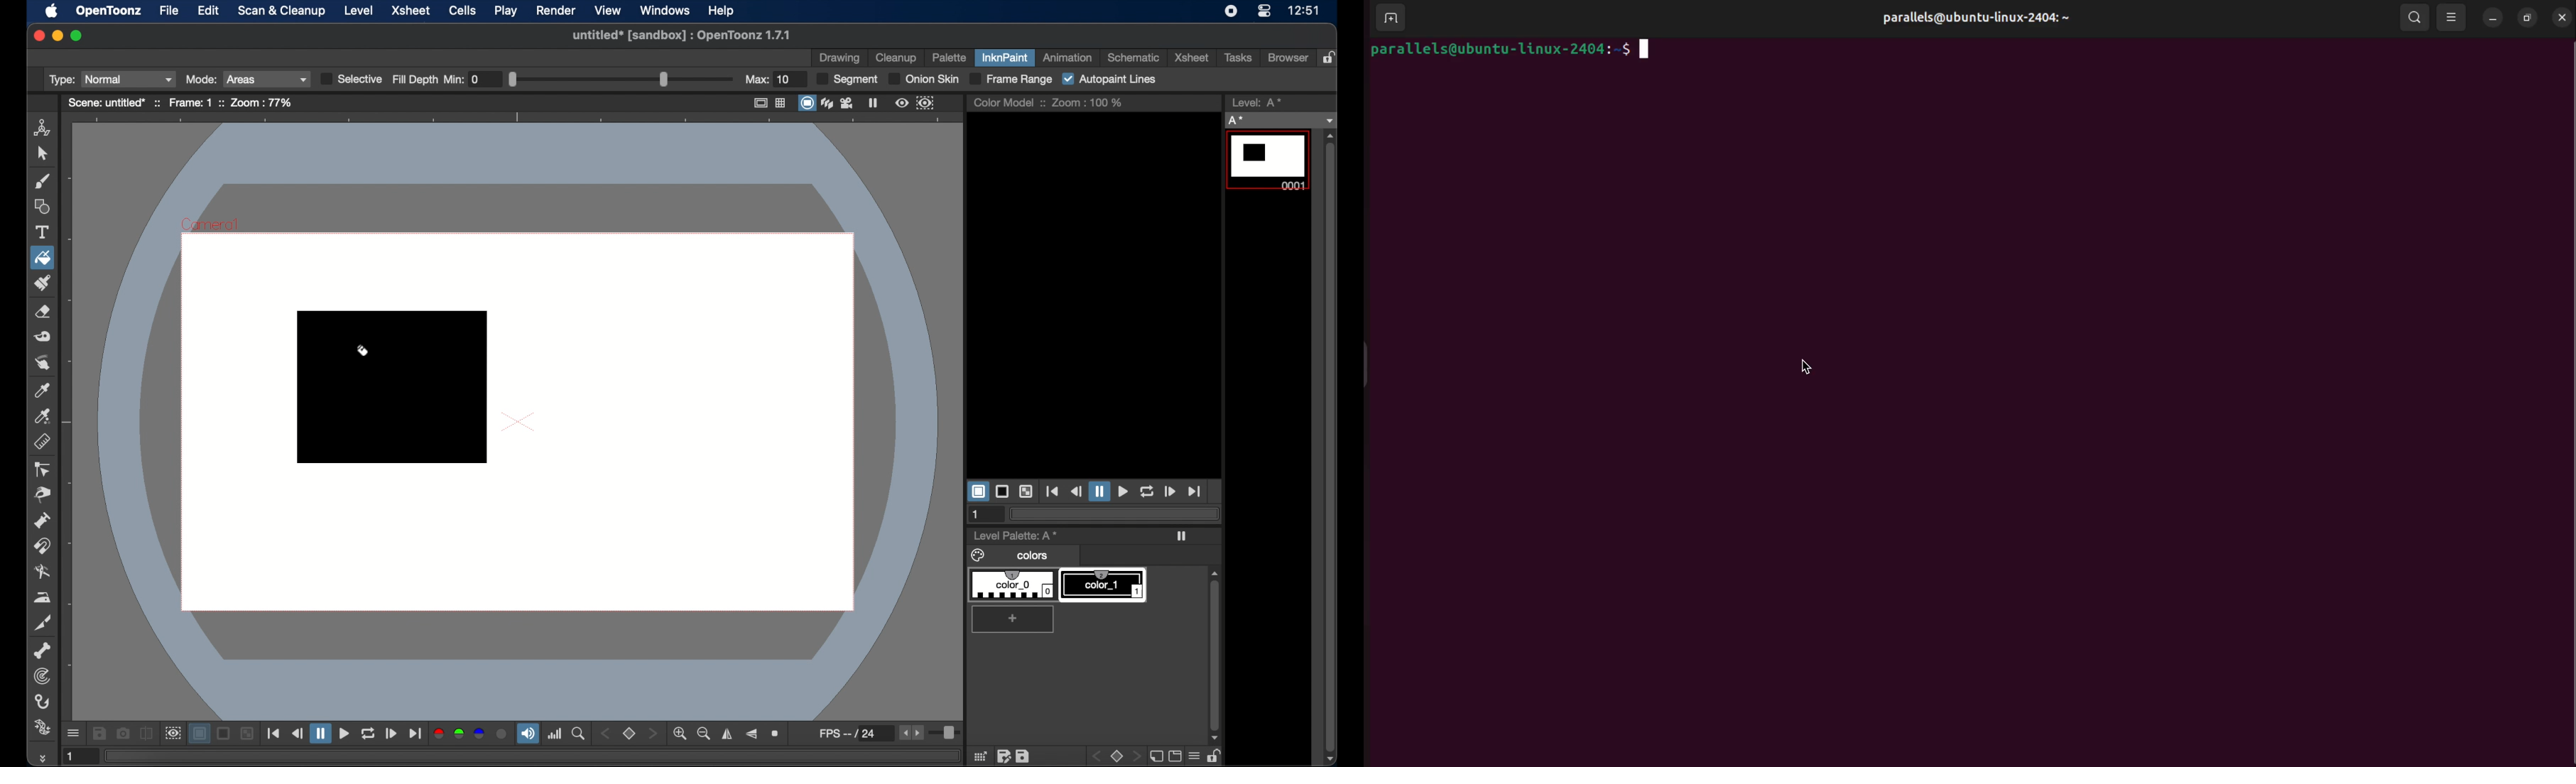 The image size is (2576, 784). Describe the element at coordinates (344, 734) in the screenshot. I see `play button` at that location.